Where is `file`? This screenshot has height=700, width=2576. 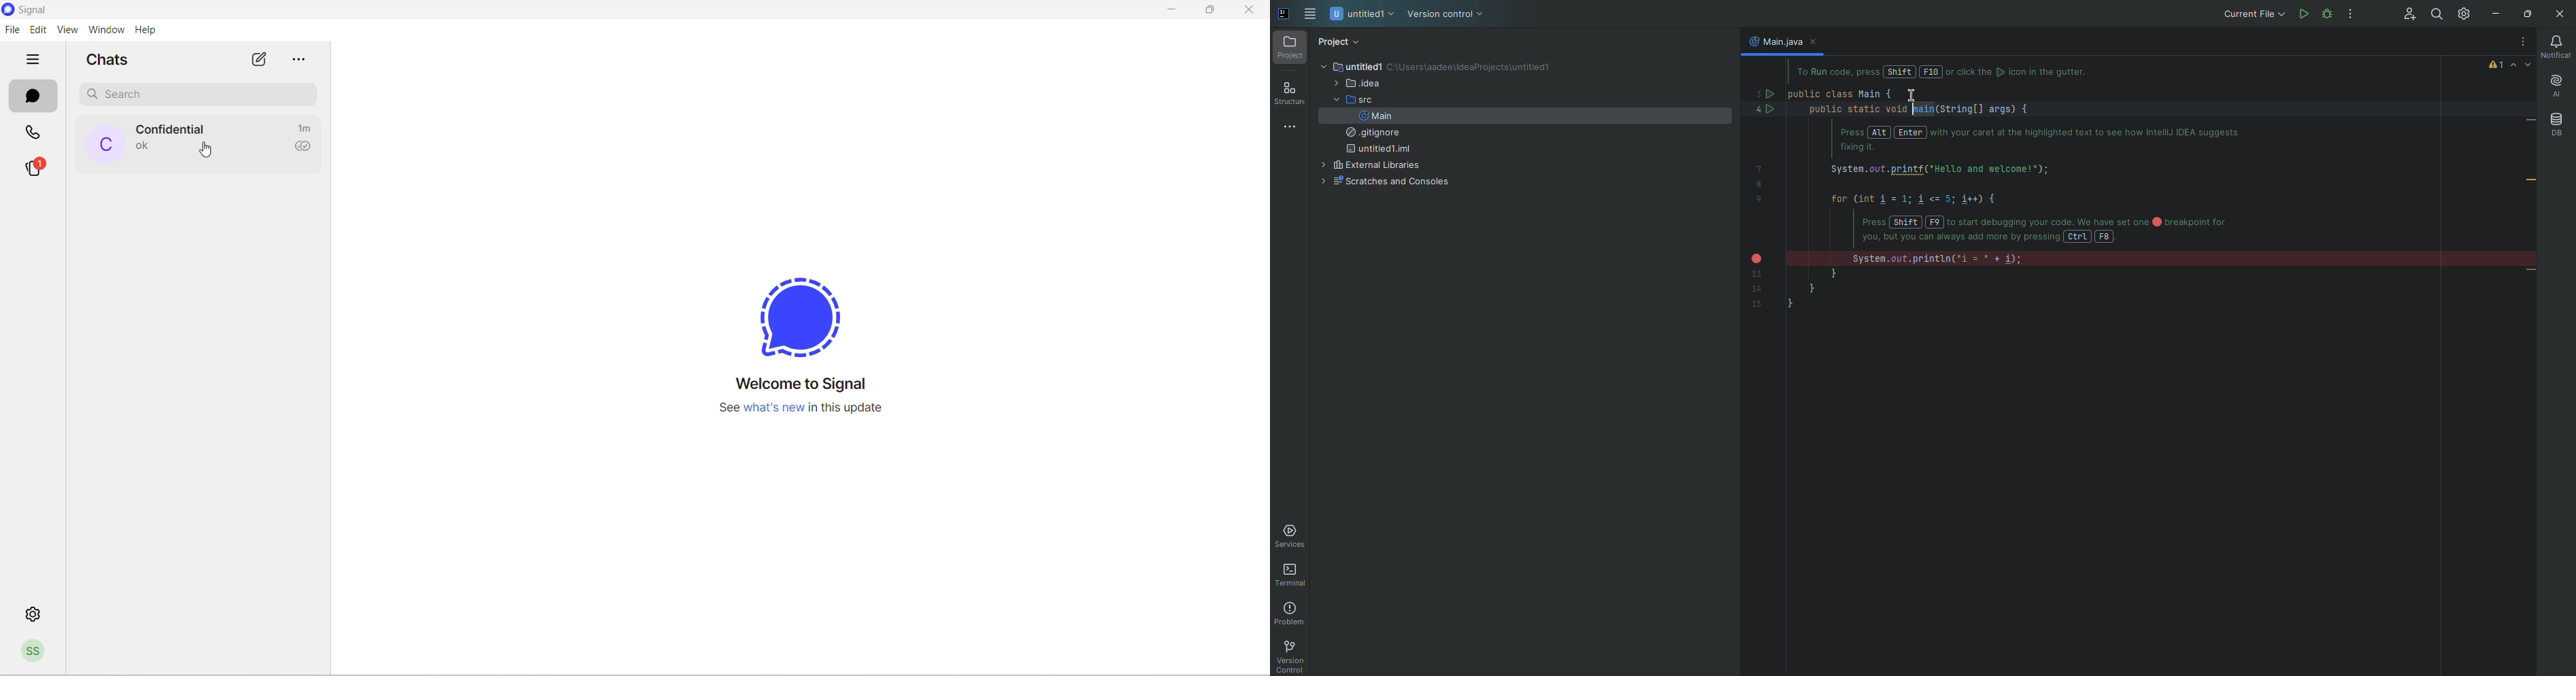
file is located at coordinates (11, 28).